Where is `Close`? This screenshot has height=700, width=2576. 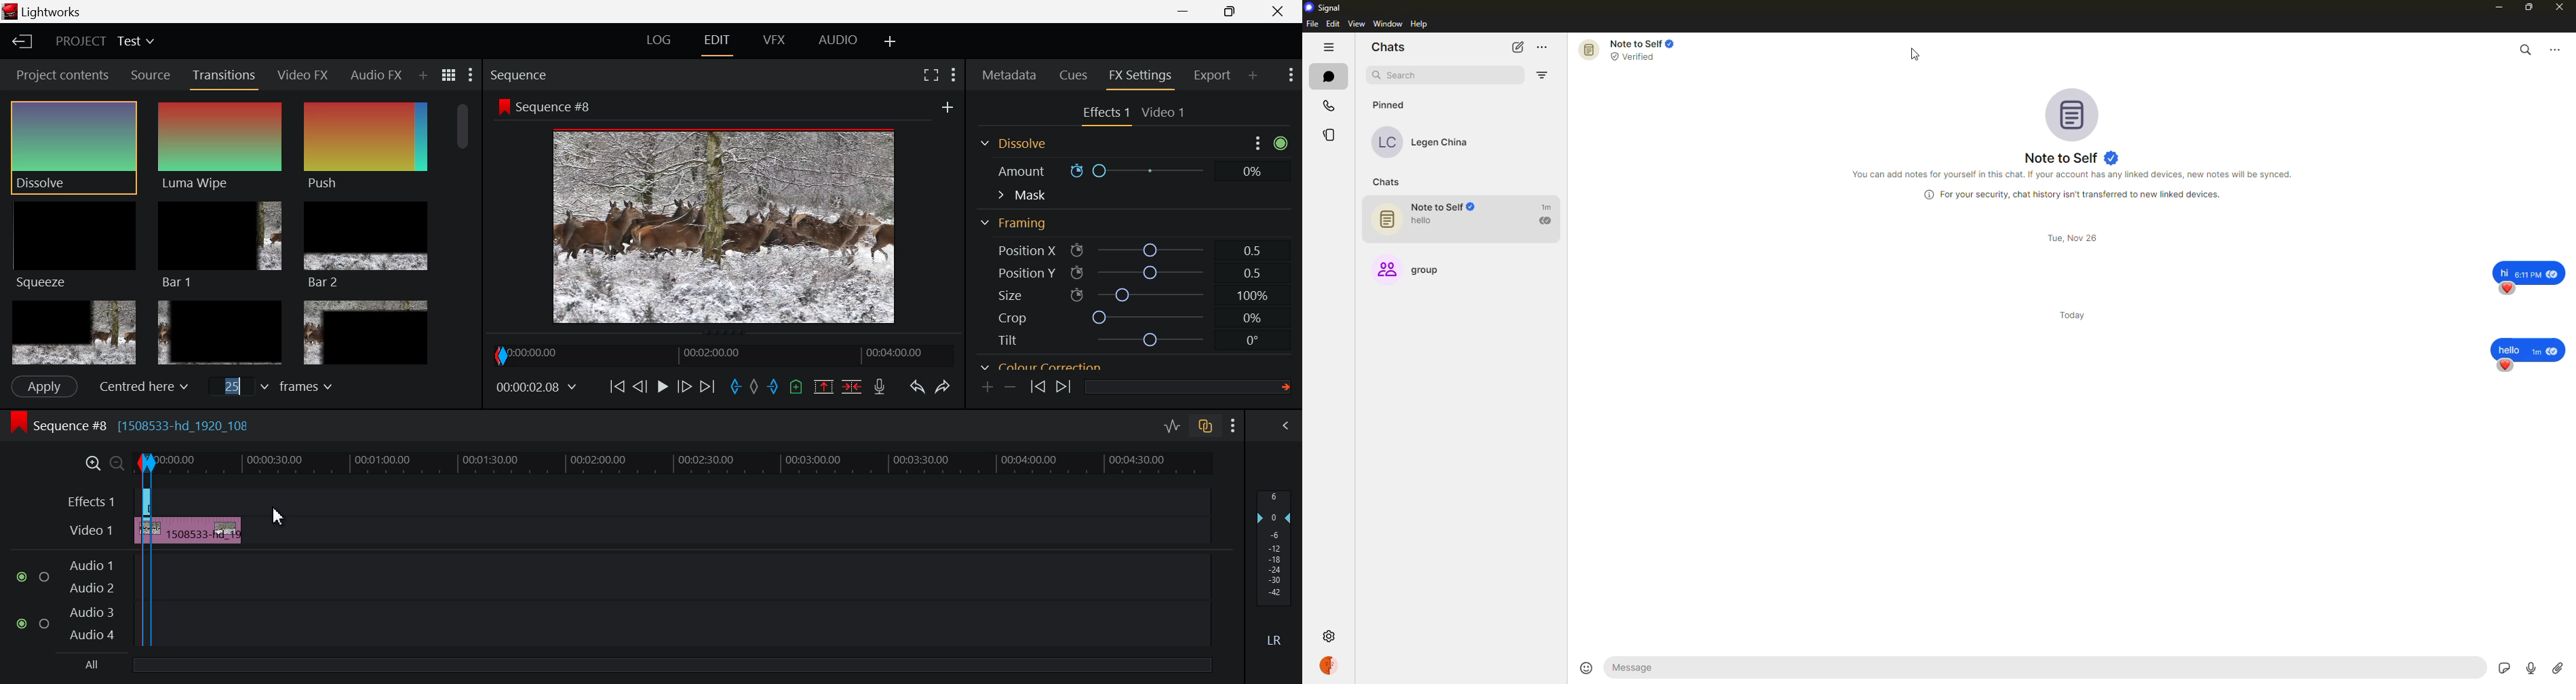 Close is located at coordinates (1275, 12).